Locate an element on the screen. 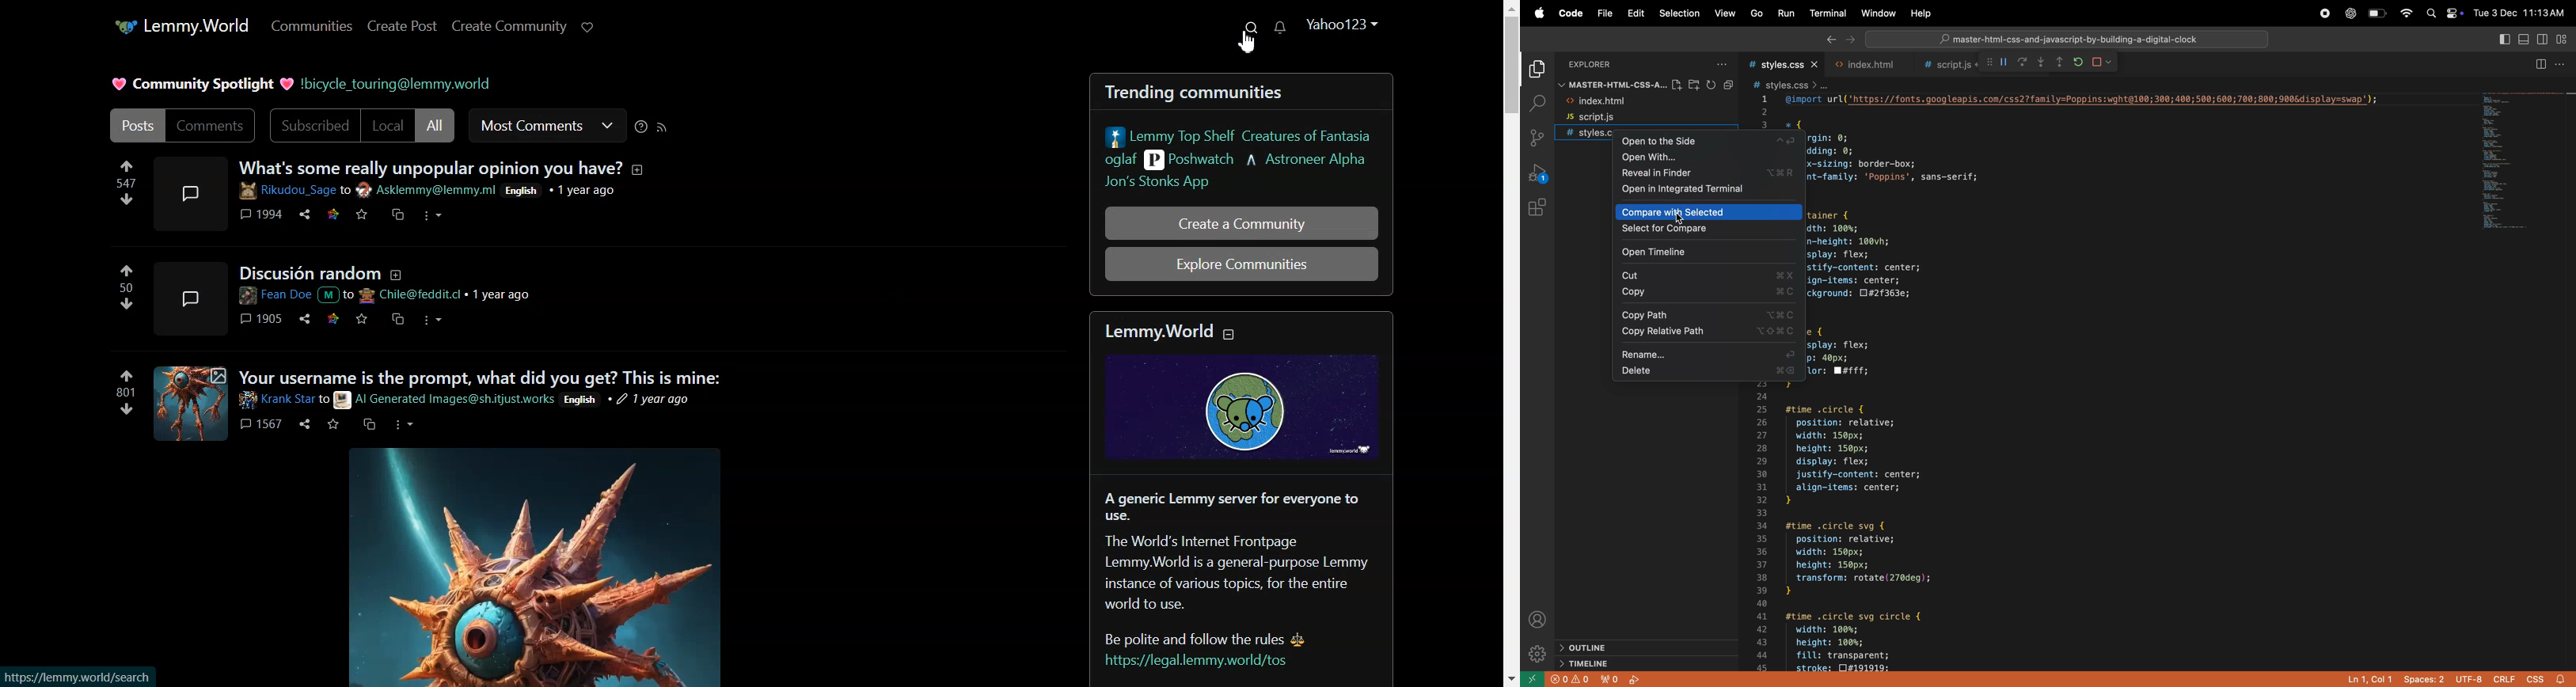  apple menu is located at coordinates (1539, 14).